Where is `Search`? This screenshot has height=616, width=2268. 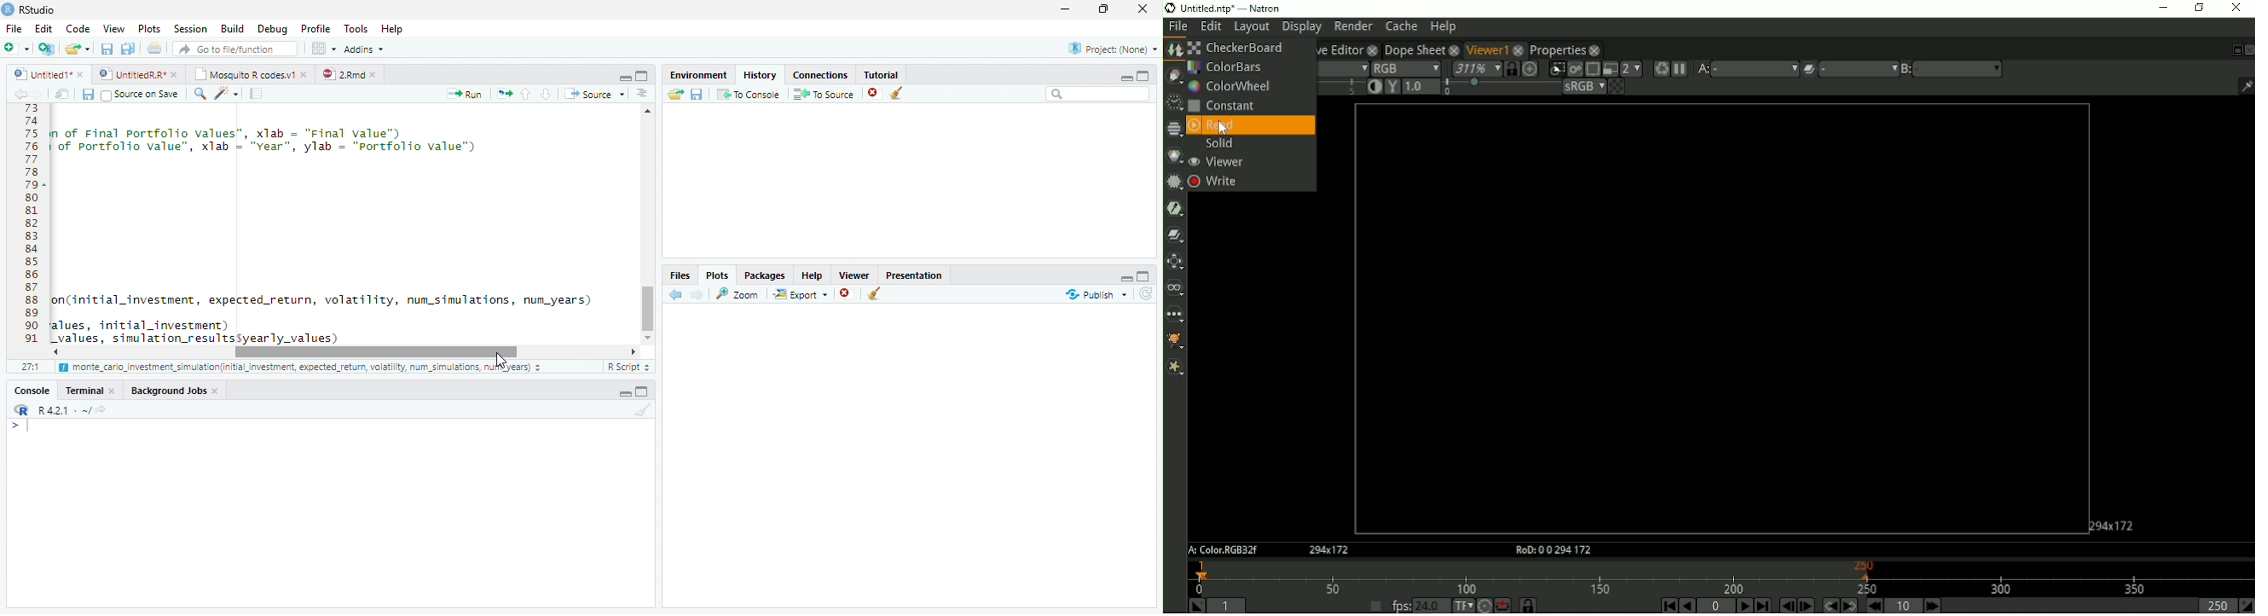
Search is located at coordinates (1098, 94).